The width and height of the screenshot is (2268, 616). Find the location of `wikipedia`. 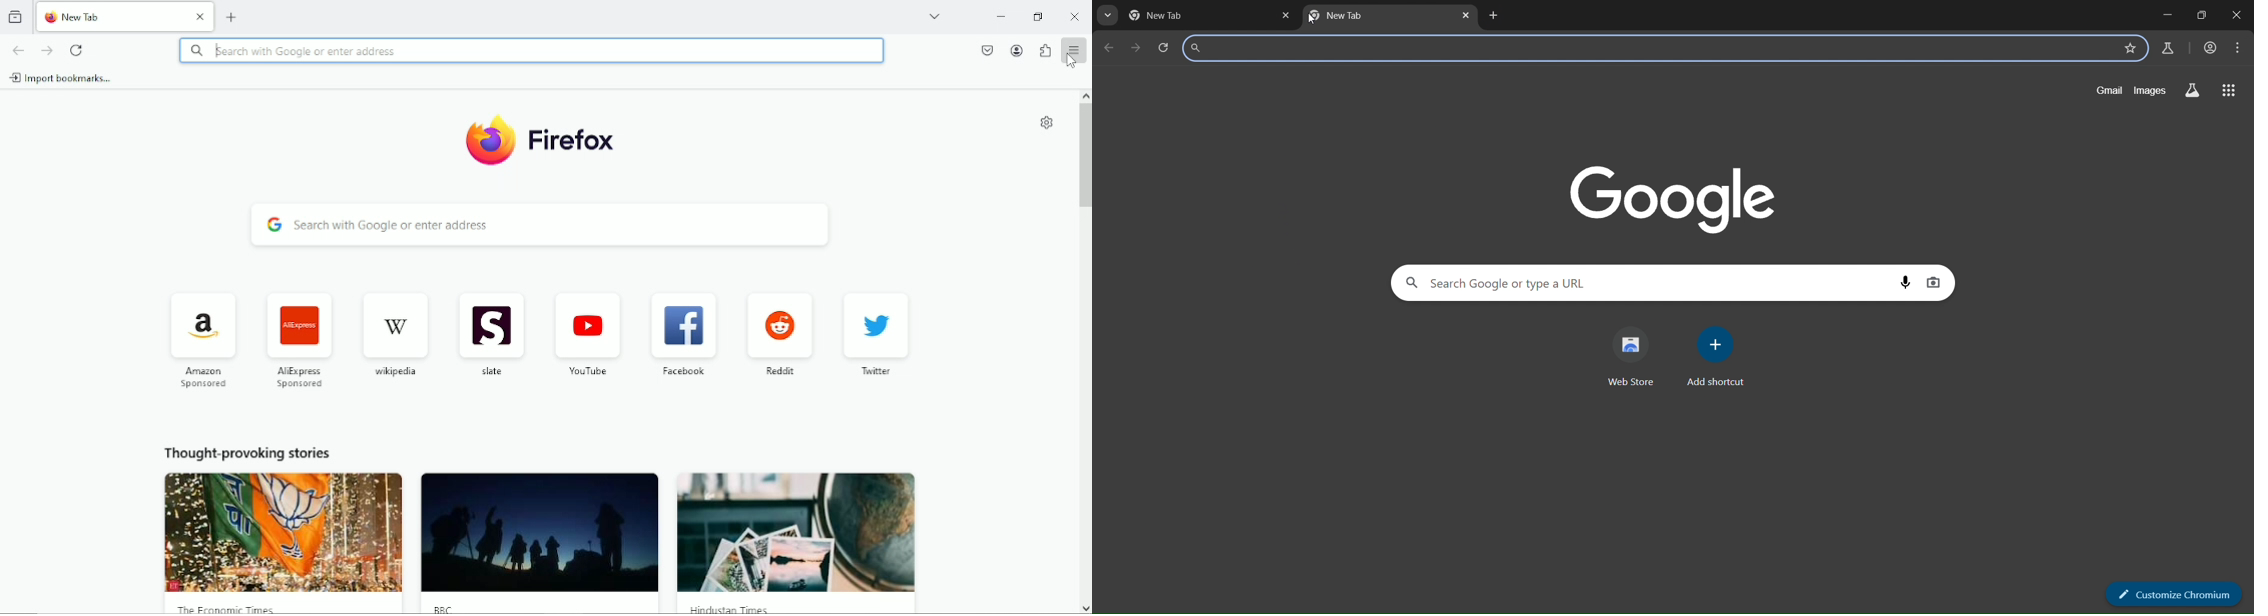

wikipedia is located at coordinates (394, 334).